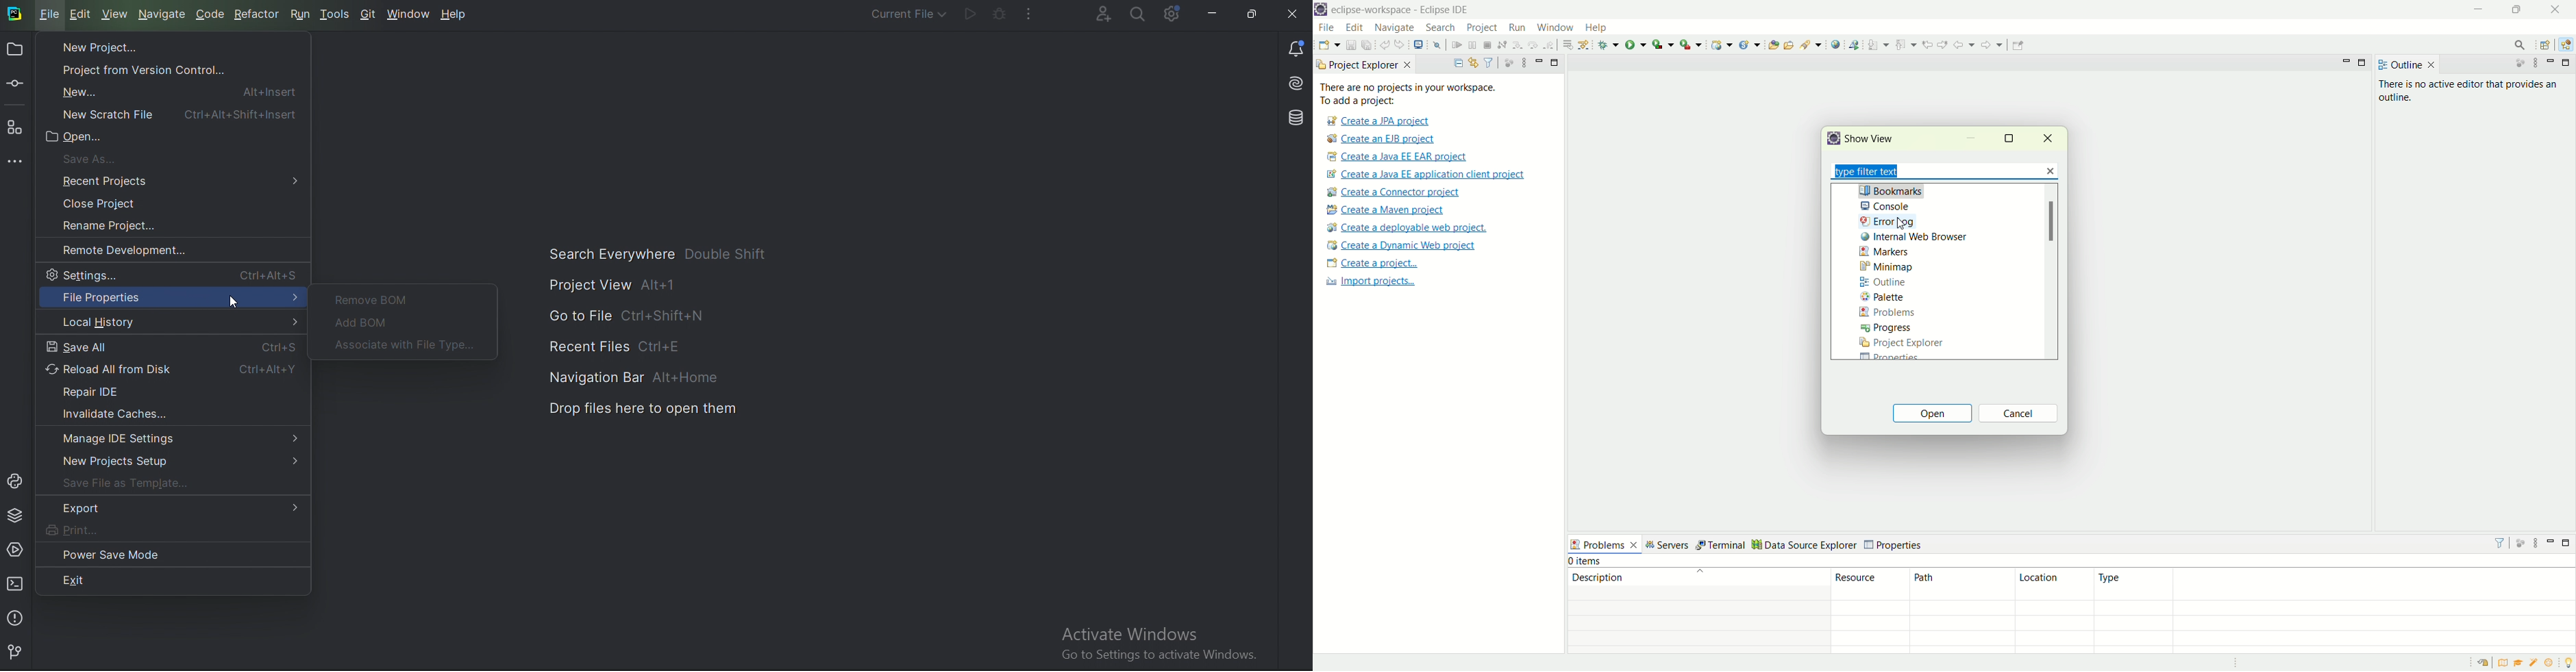 Image resolution: width=2576 pixels, height=672 pixels. I want to click on Power save mode, so click(114, 554).